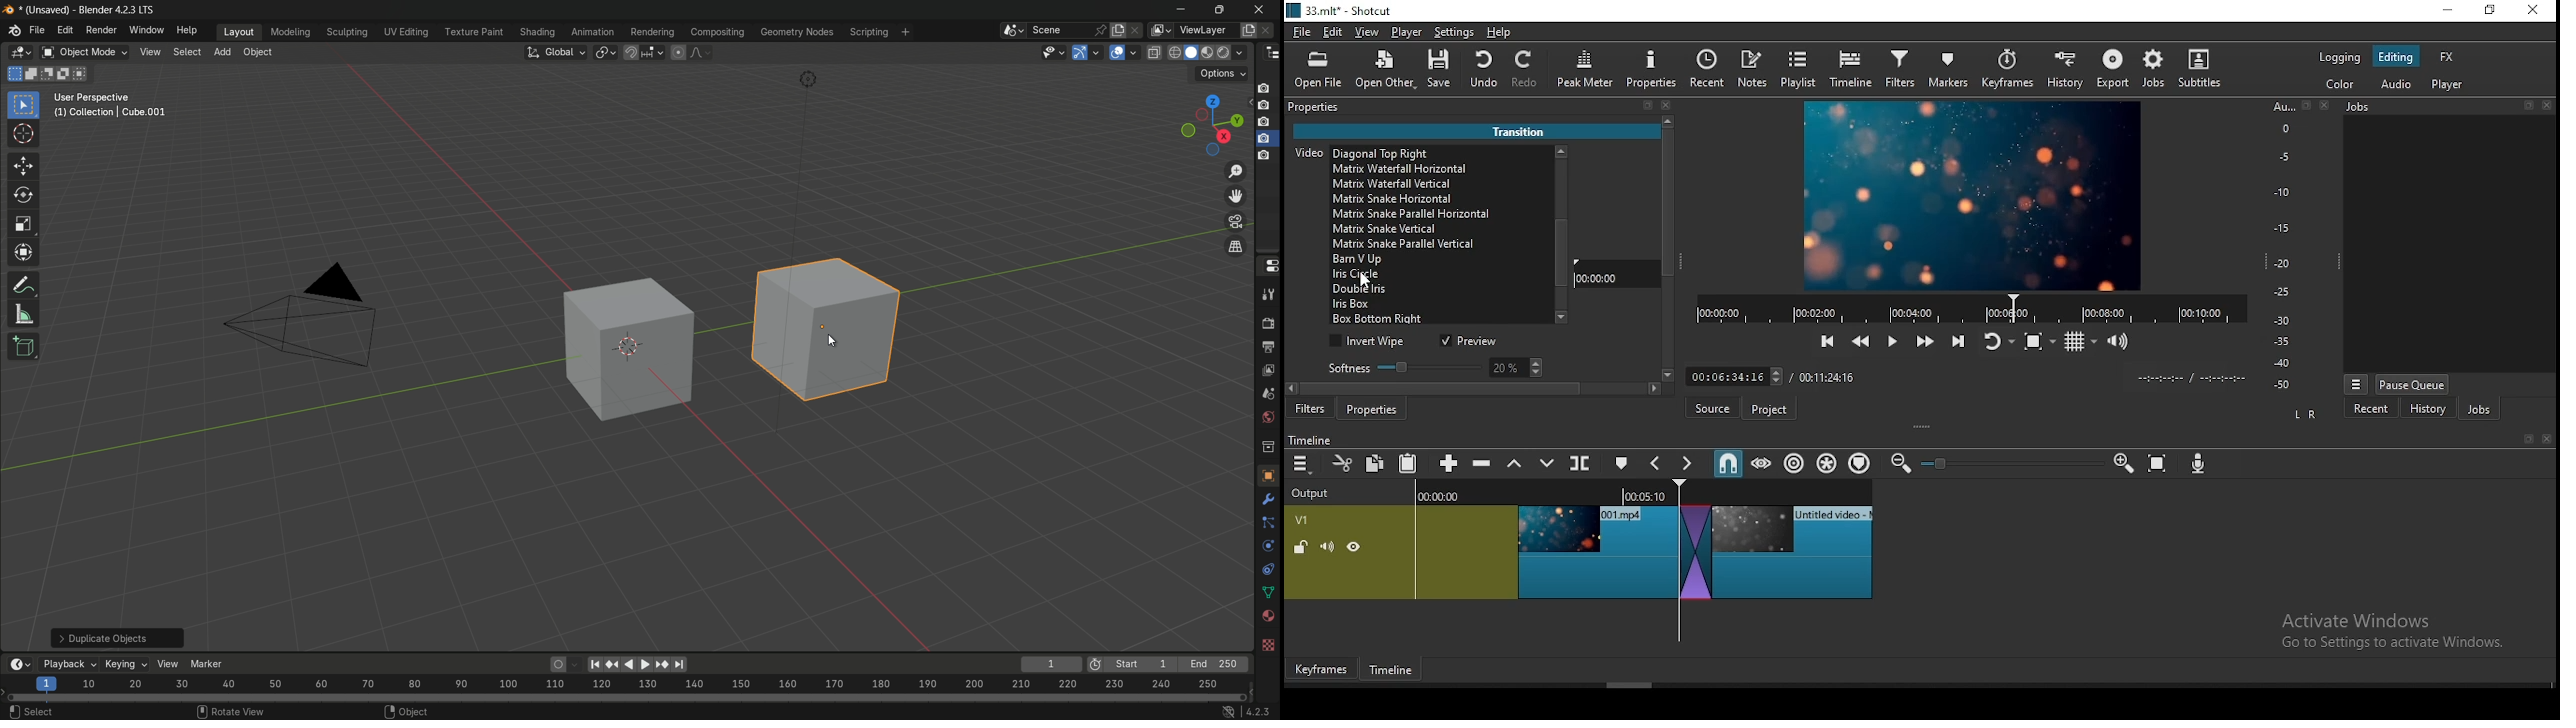  What do you see at coordinates (1440, 274) in the screenshot?
I see `iris circle` at bounding box center [1440, 274].